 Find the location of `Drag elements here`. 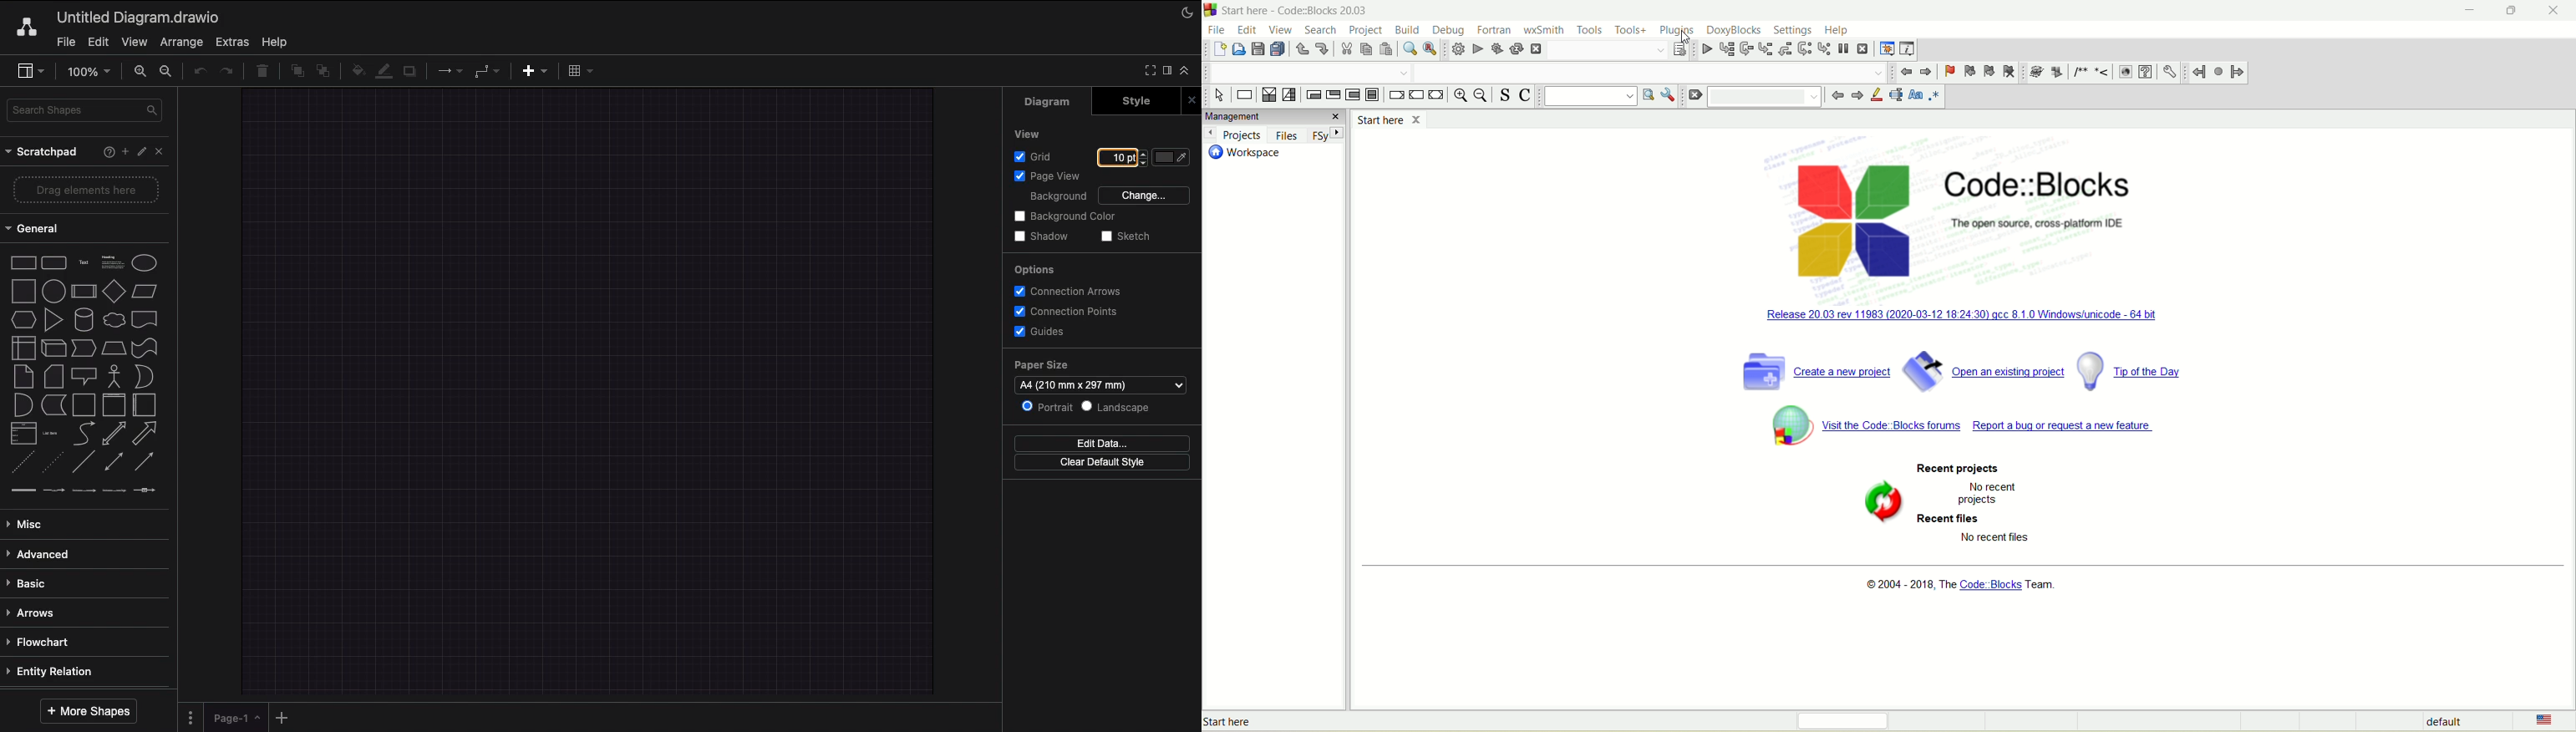

Drag elements here is located at coordinates (87, 189).